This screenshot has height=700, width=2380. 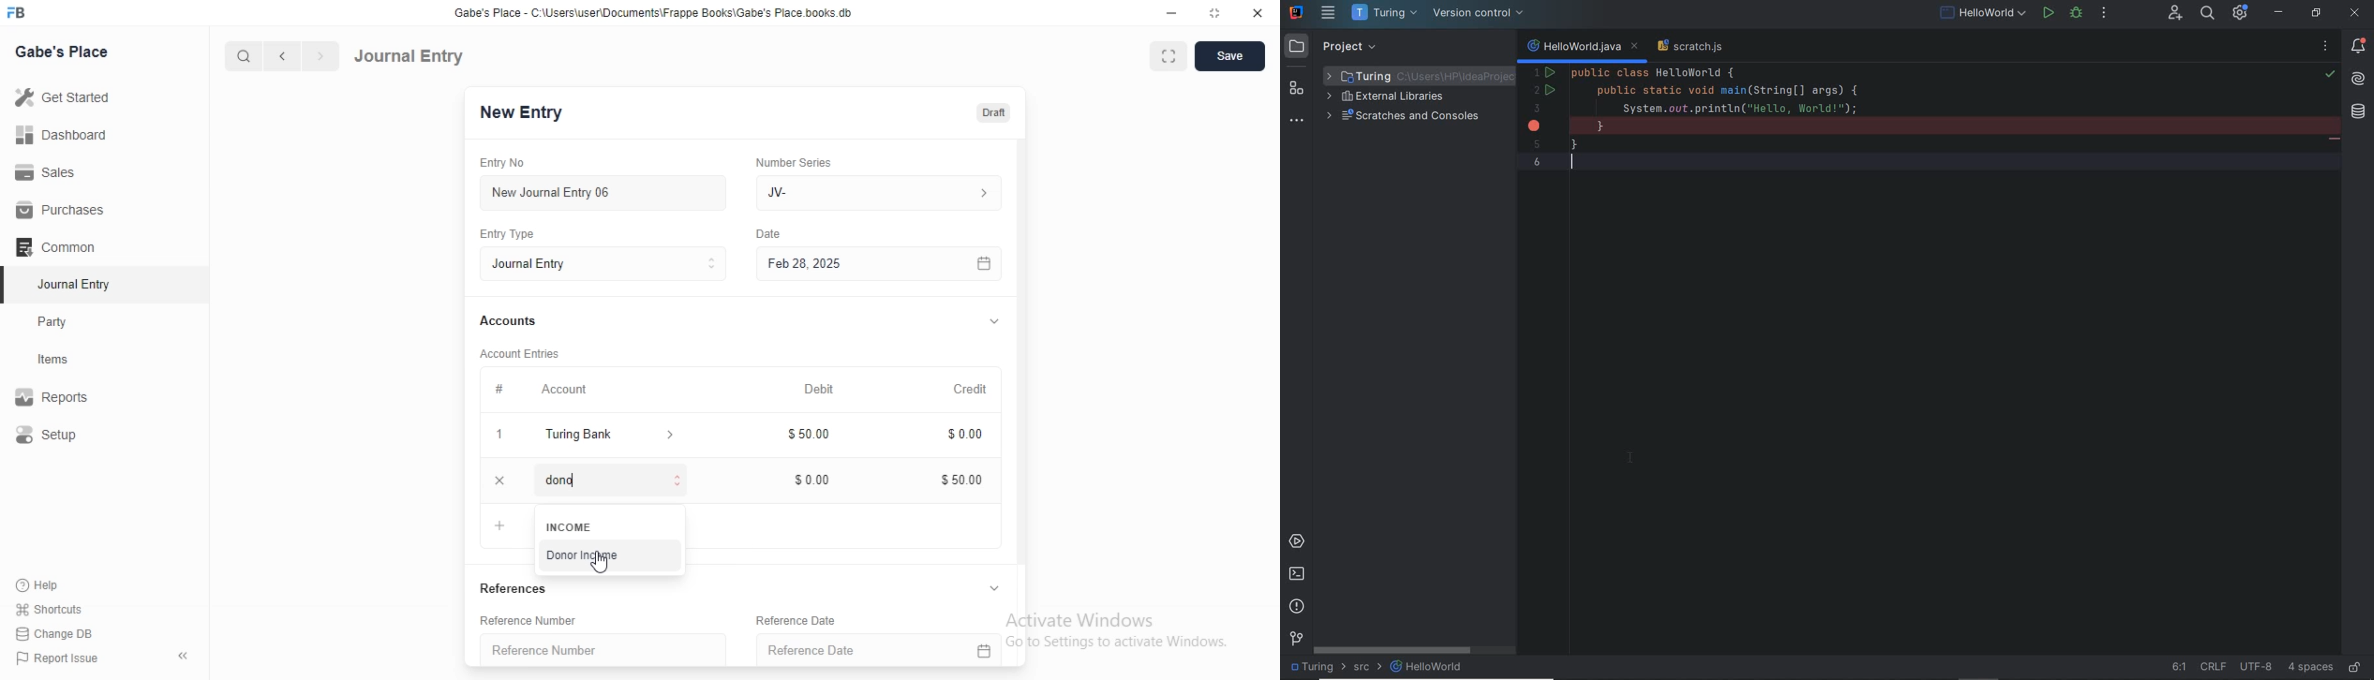 I want to click on References, so click(x=520, y=586).